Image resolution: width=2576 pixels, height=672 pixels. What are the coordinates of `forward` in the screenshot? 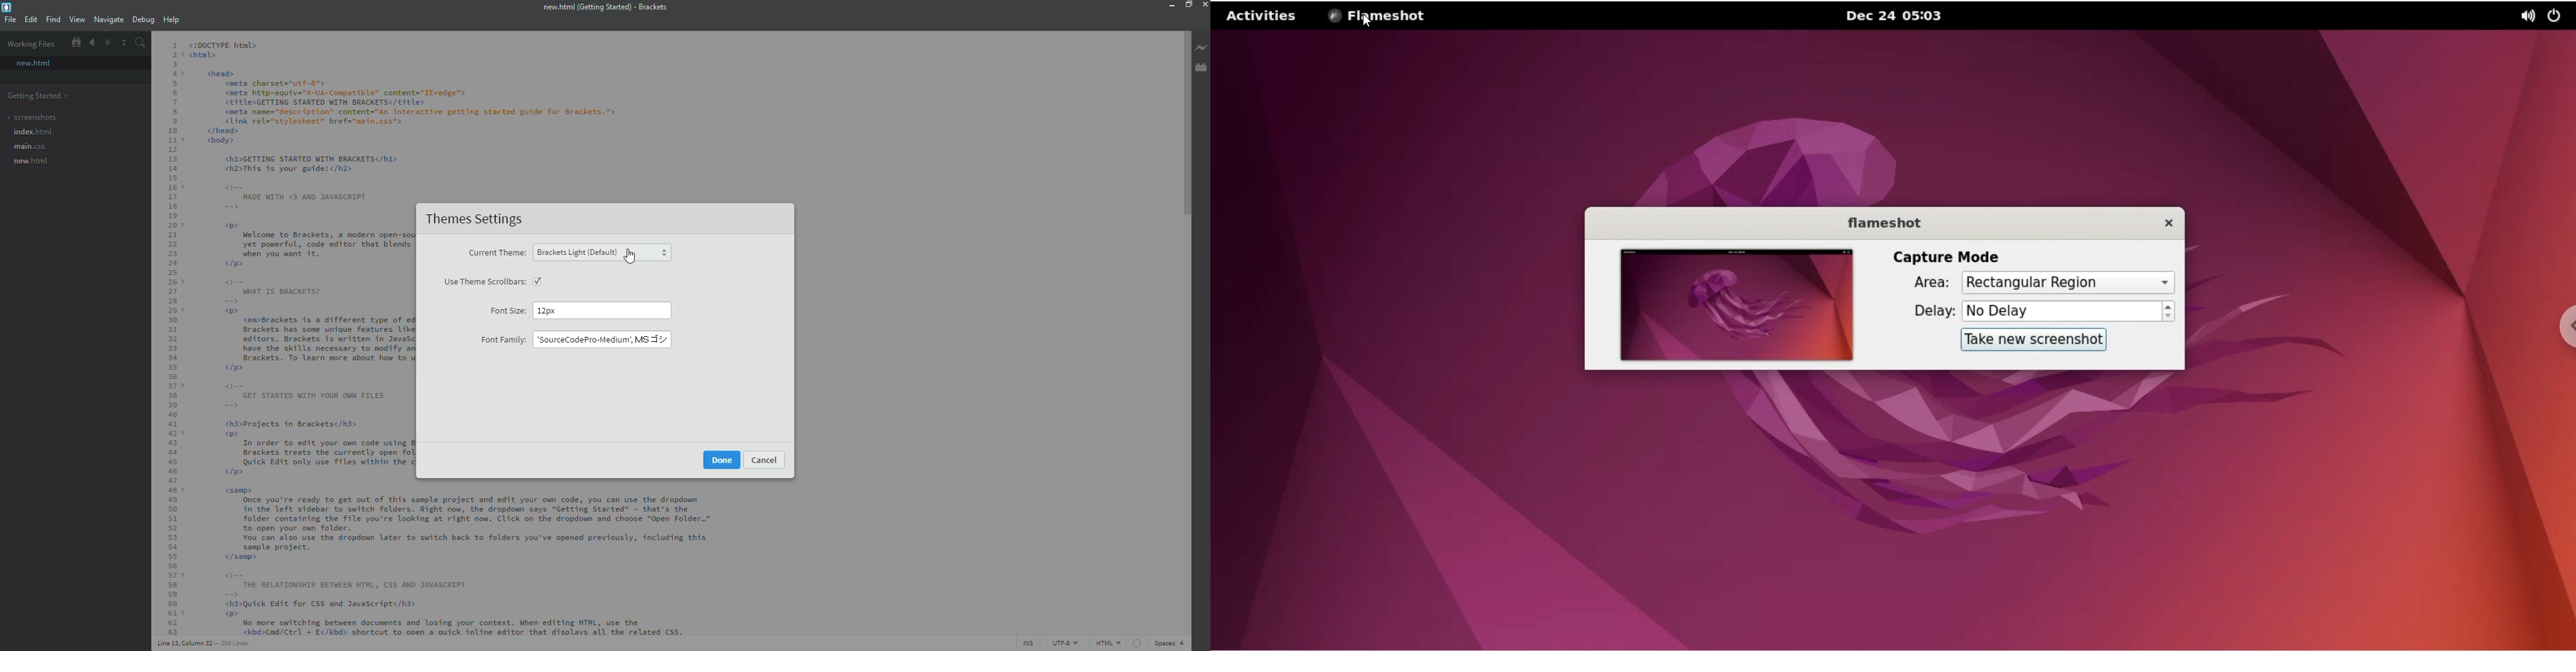 It's located at (107, 43).